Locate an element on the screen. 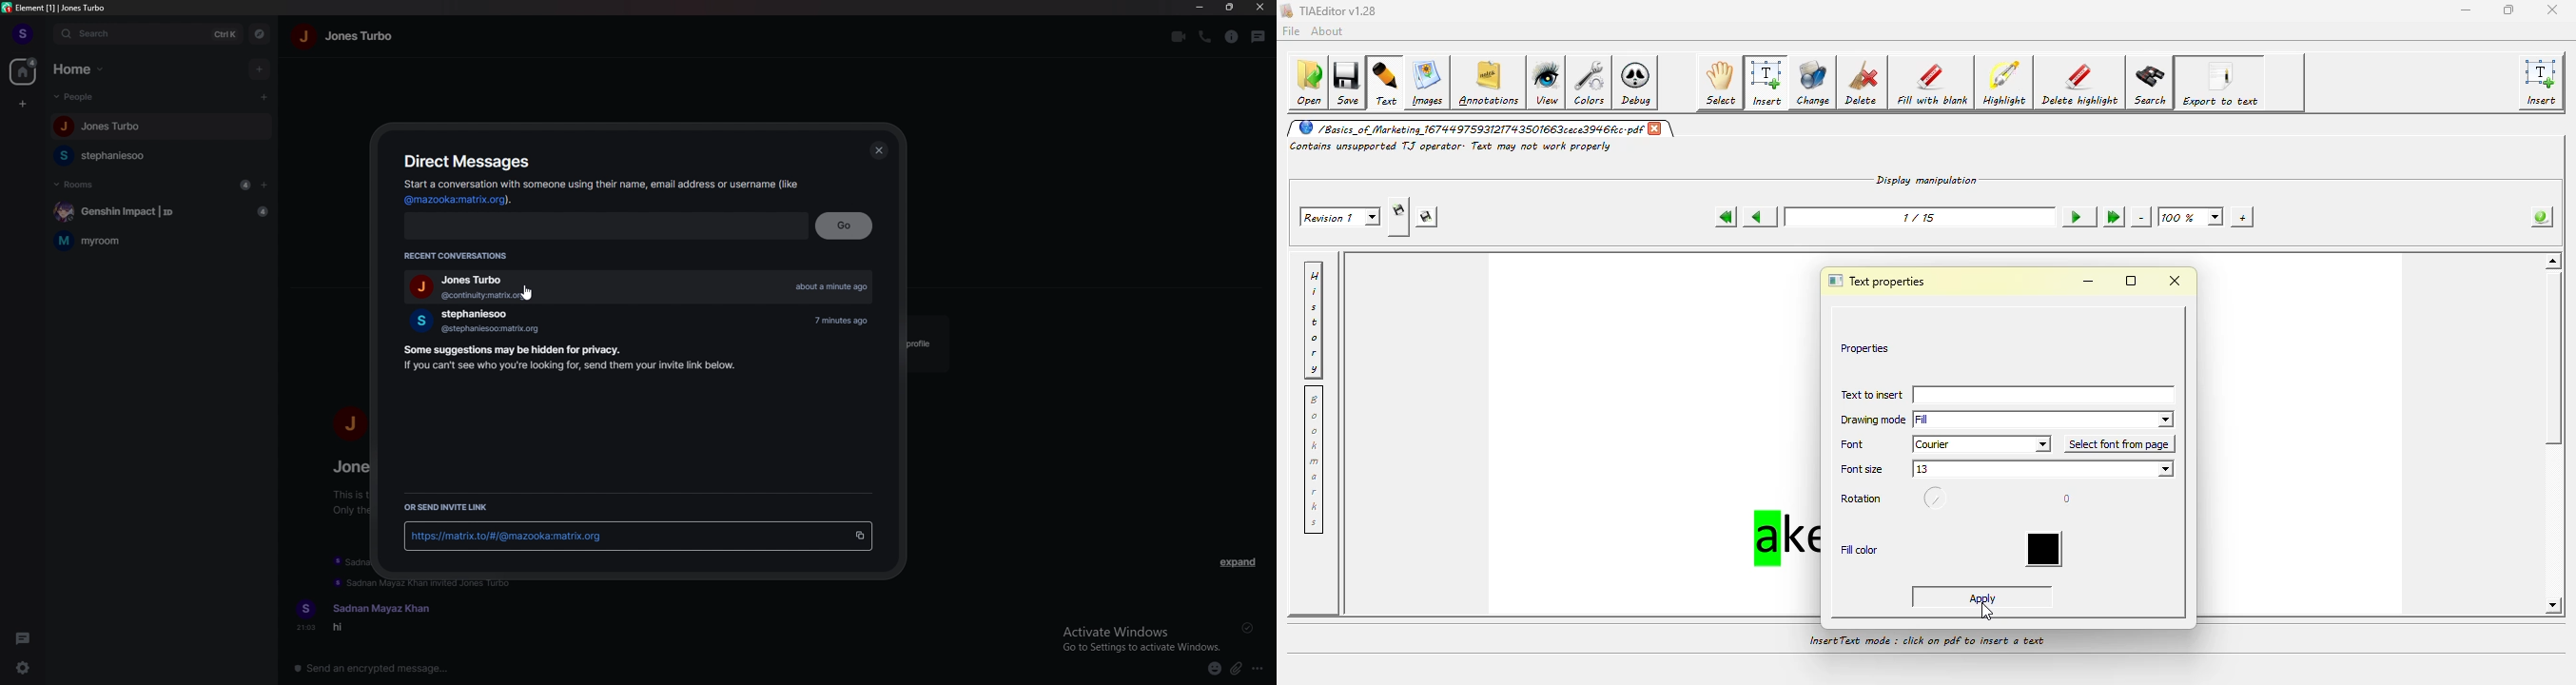 This screenshot has width=2576, height=700. stephaniesoo 7 minutes ago @stephaniesoo:matrix.org is located at coordinates (636, 321).